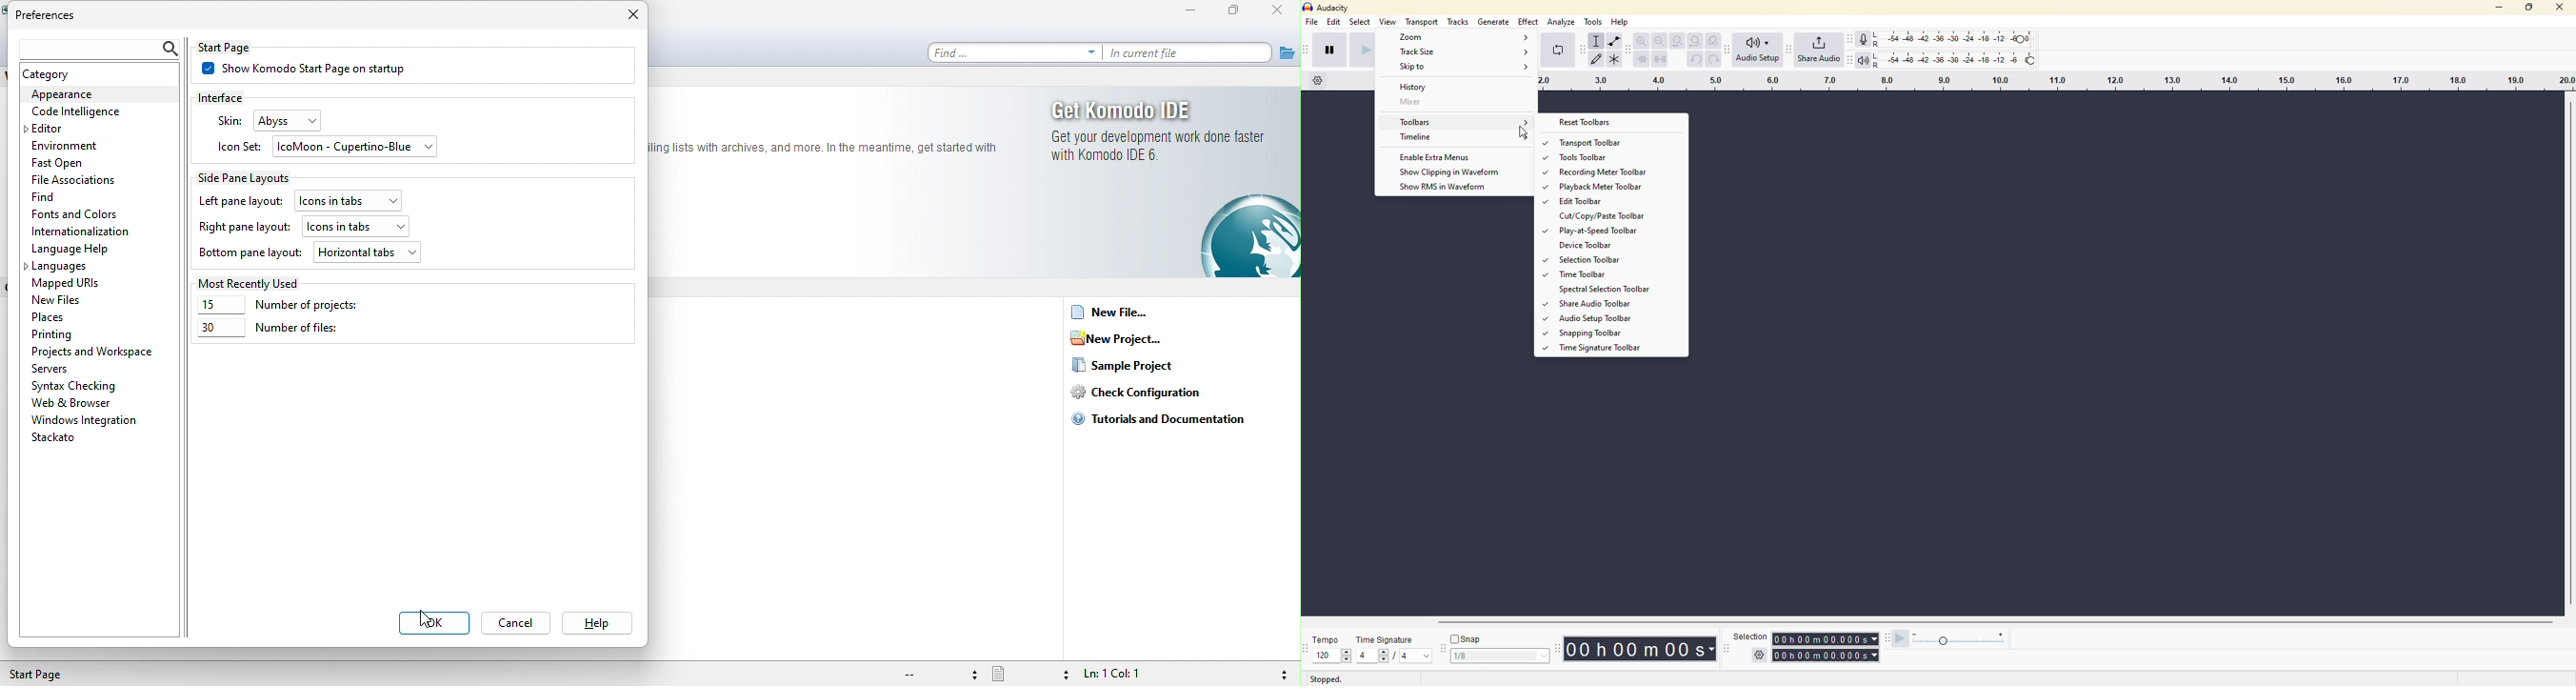 The image size is (2576, 700). I want to click on values, so click(1384, 655).